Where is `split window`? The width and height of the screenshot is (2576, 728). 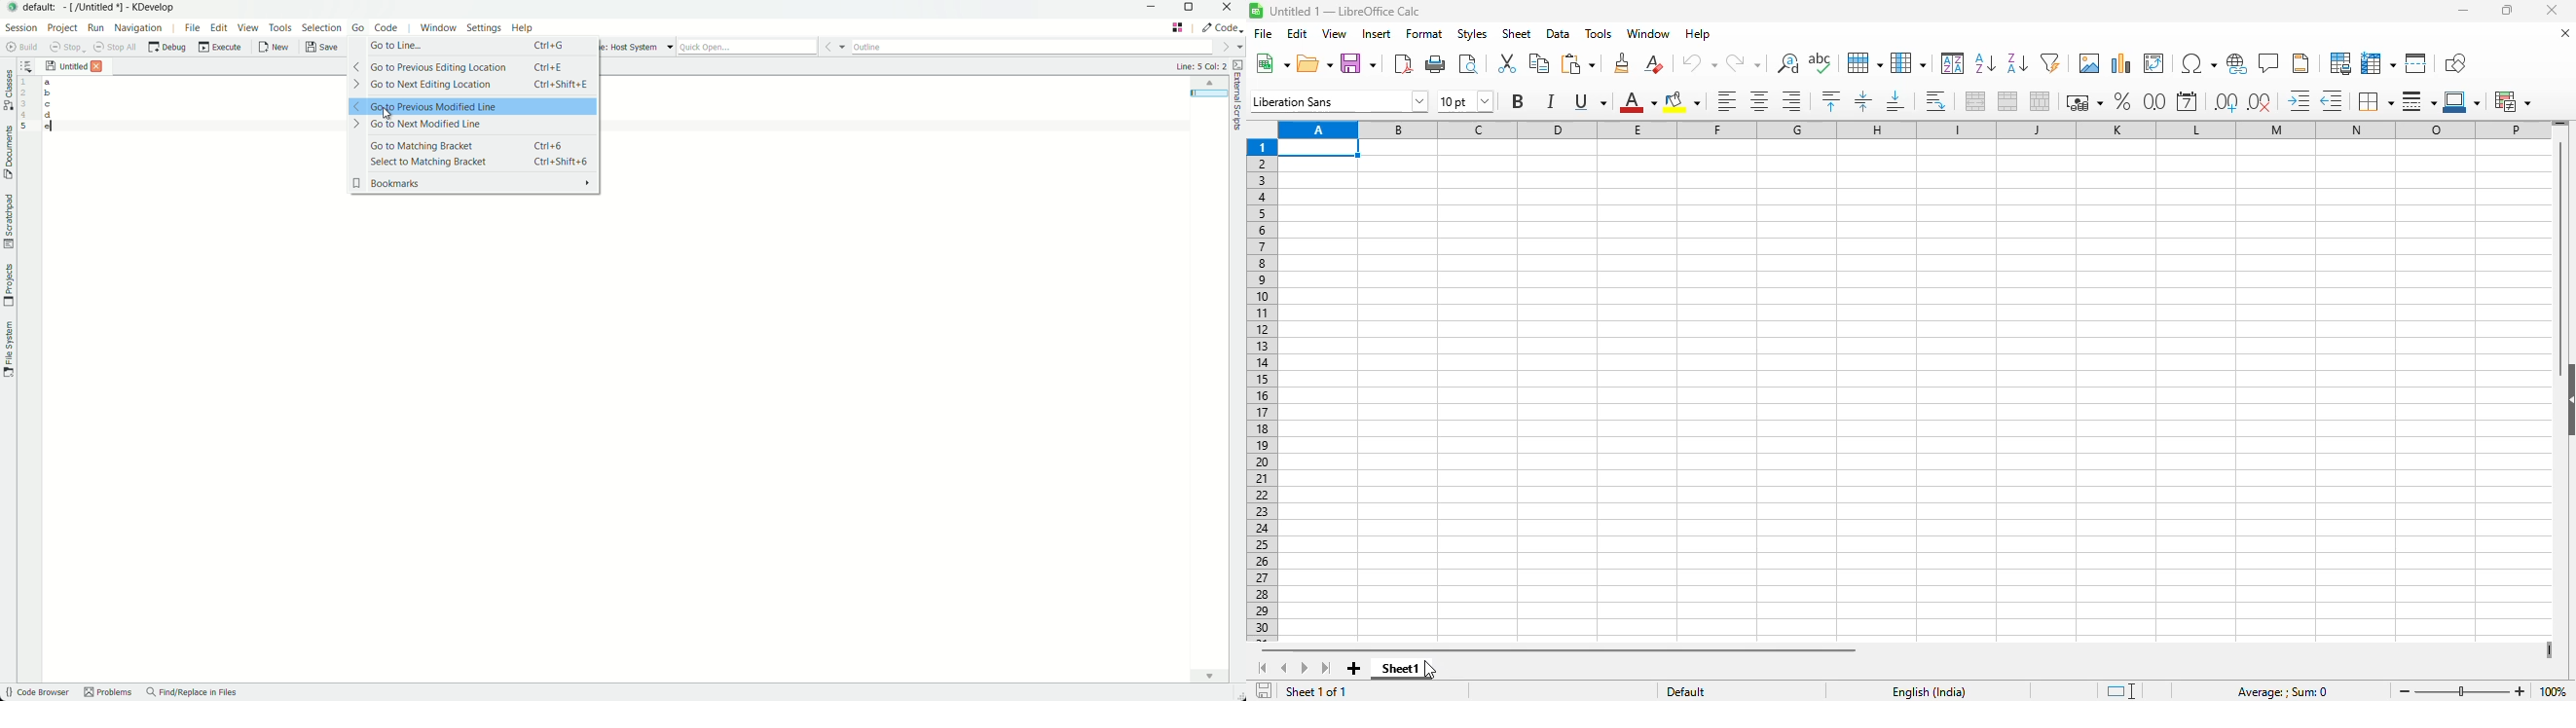
split window is located at coordinates (2416, 63).